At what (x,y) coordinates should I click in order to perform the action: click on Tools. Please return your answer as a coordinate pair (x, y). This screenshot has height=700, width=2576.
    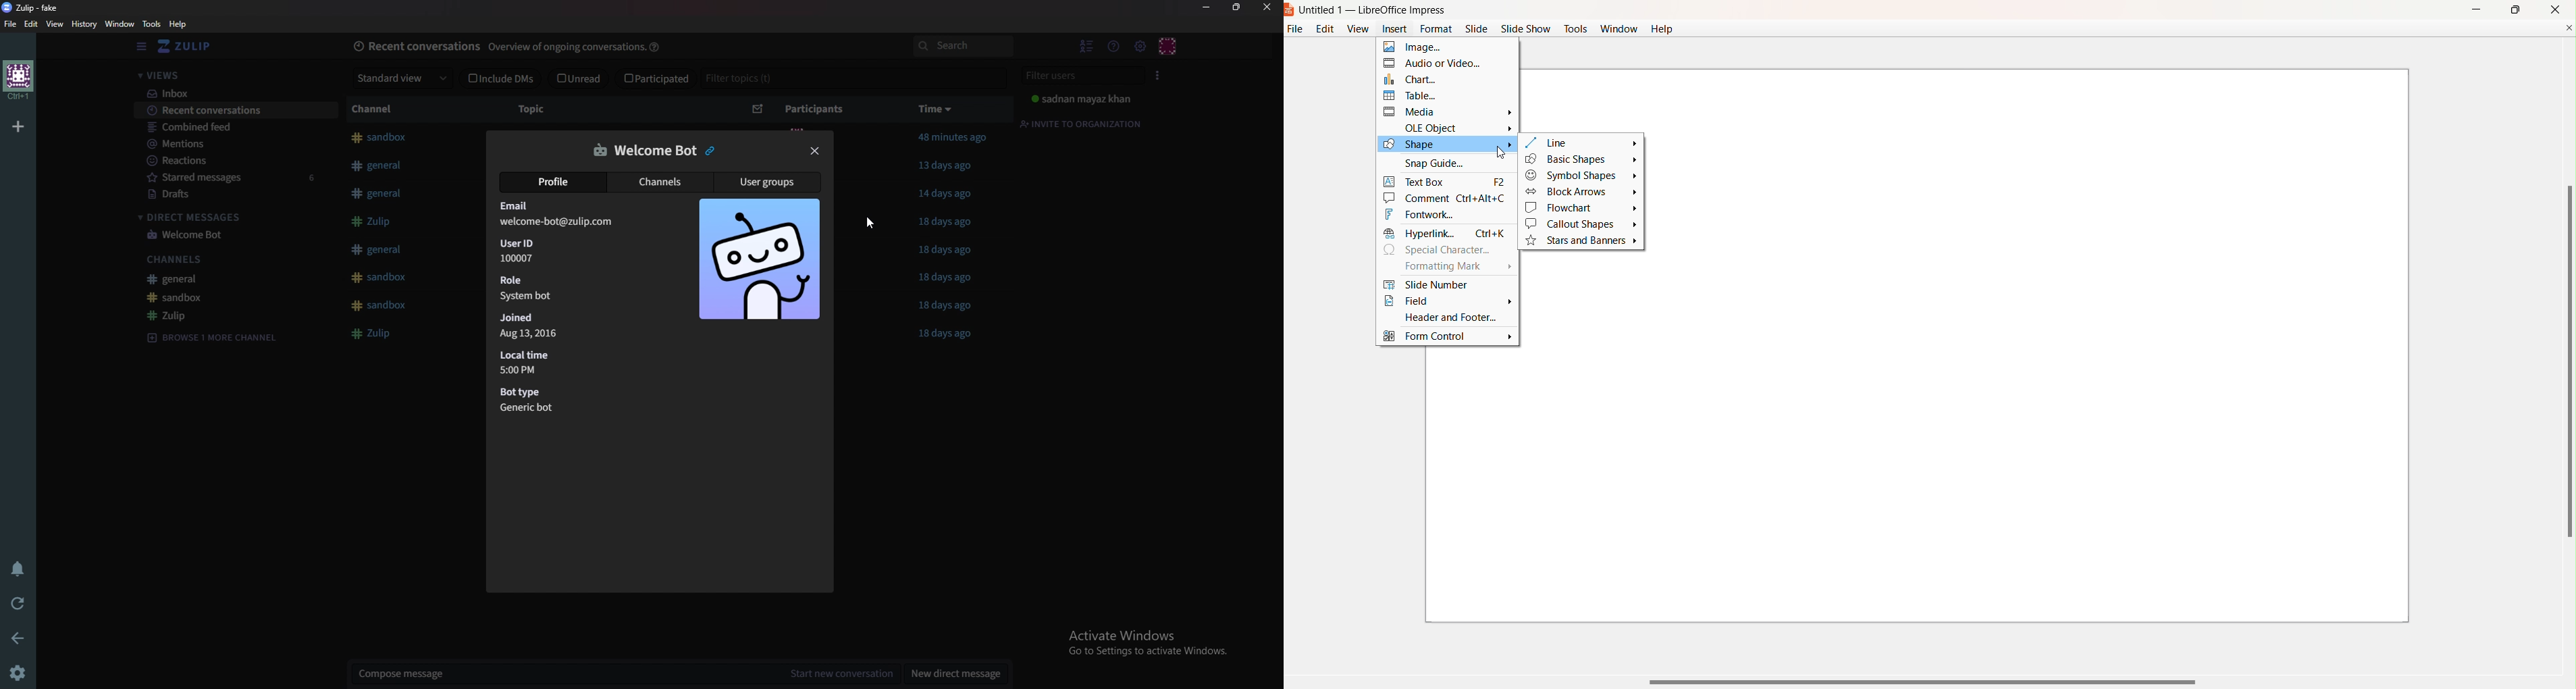
    Looking at the image, I should click on (1576, 27).